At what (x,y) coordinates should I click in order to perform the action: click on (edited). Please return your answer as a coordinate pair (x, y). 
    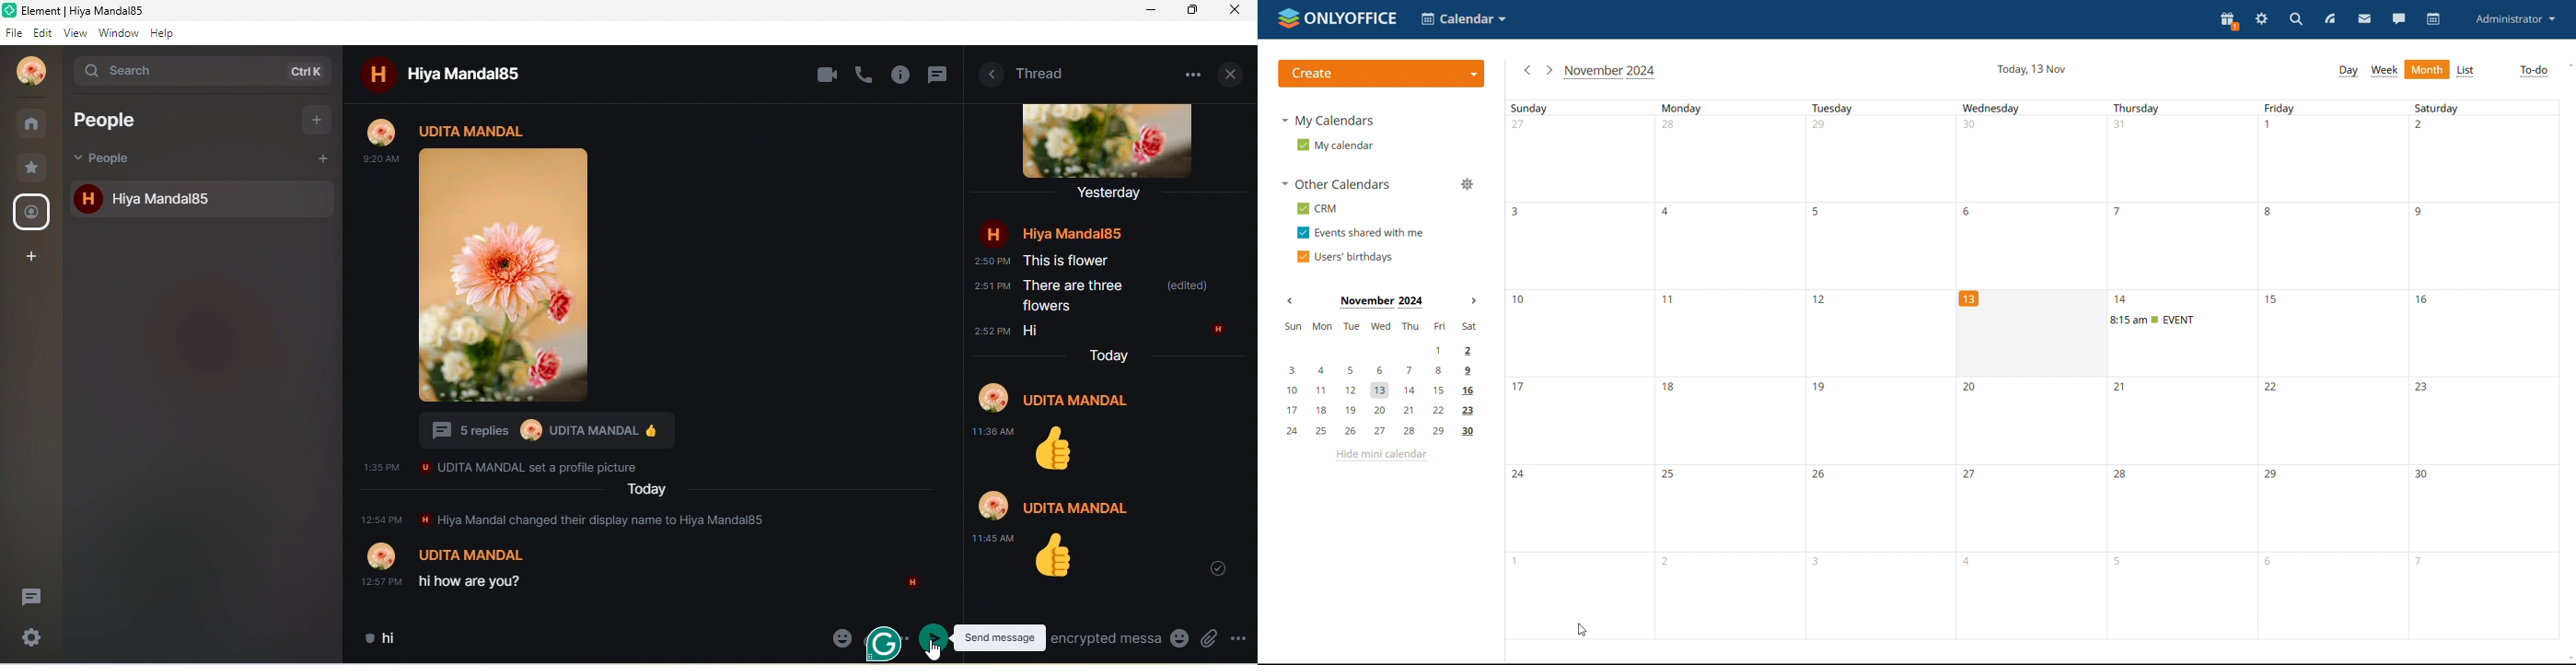
    Looking at the image, I should click on (1185, 286).